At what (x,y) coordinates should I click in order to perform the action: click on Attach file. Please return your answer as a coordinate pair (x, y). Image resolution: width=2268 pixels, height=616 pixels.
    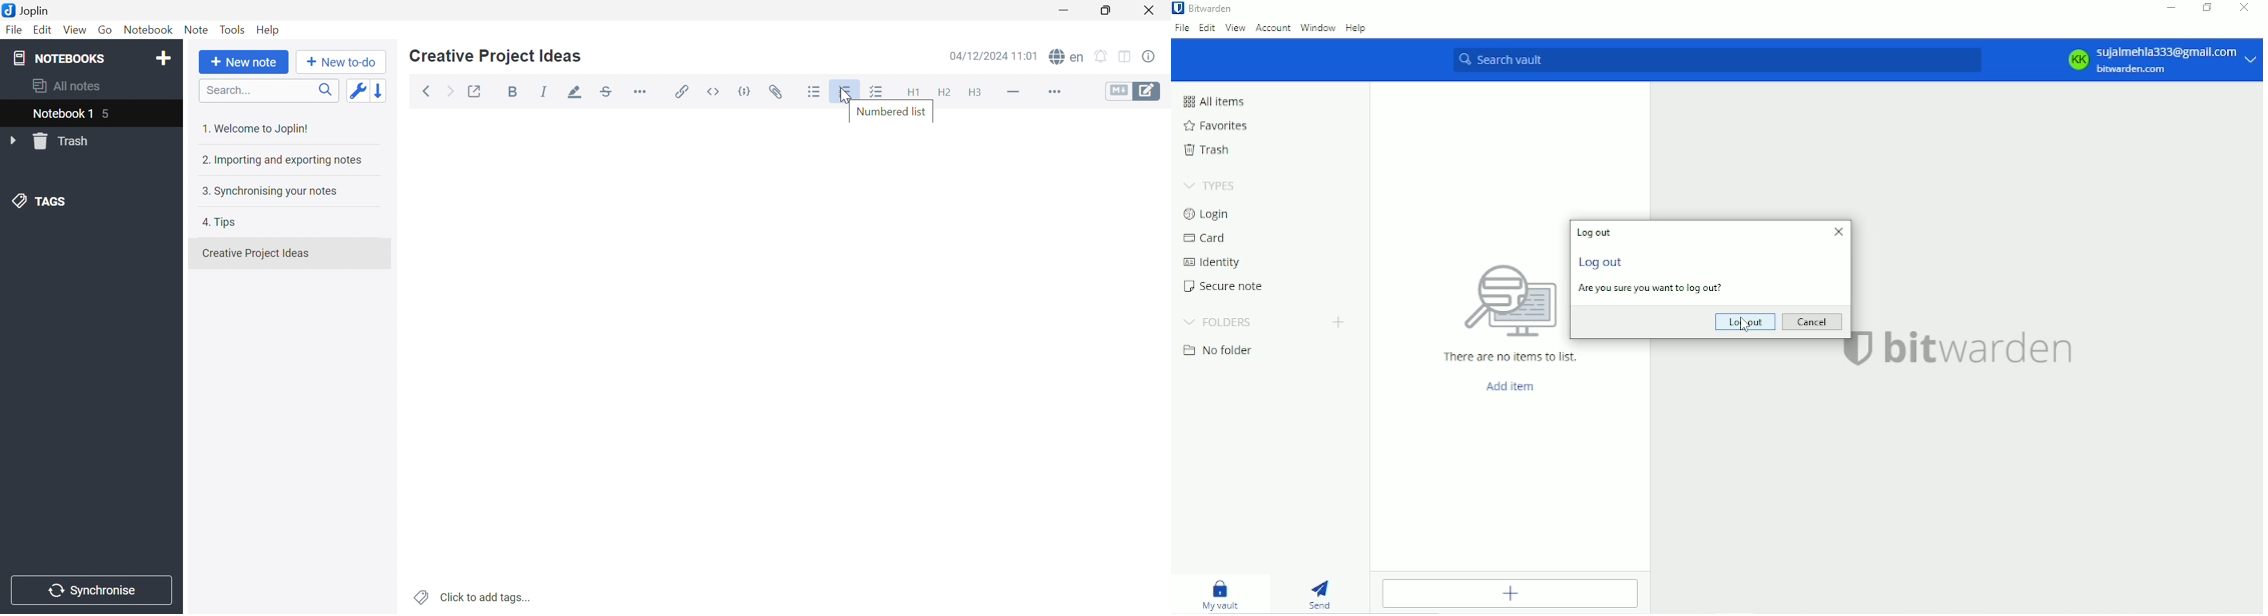
    Looking at the image, I should click on (781, 93).